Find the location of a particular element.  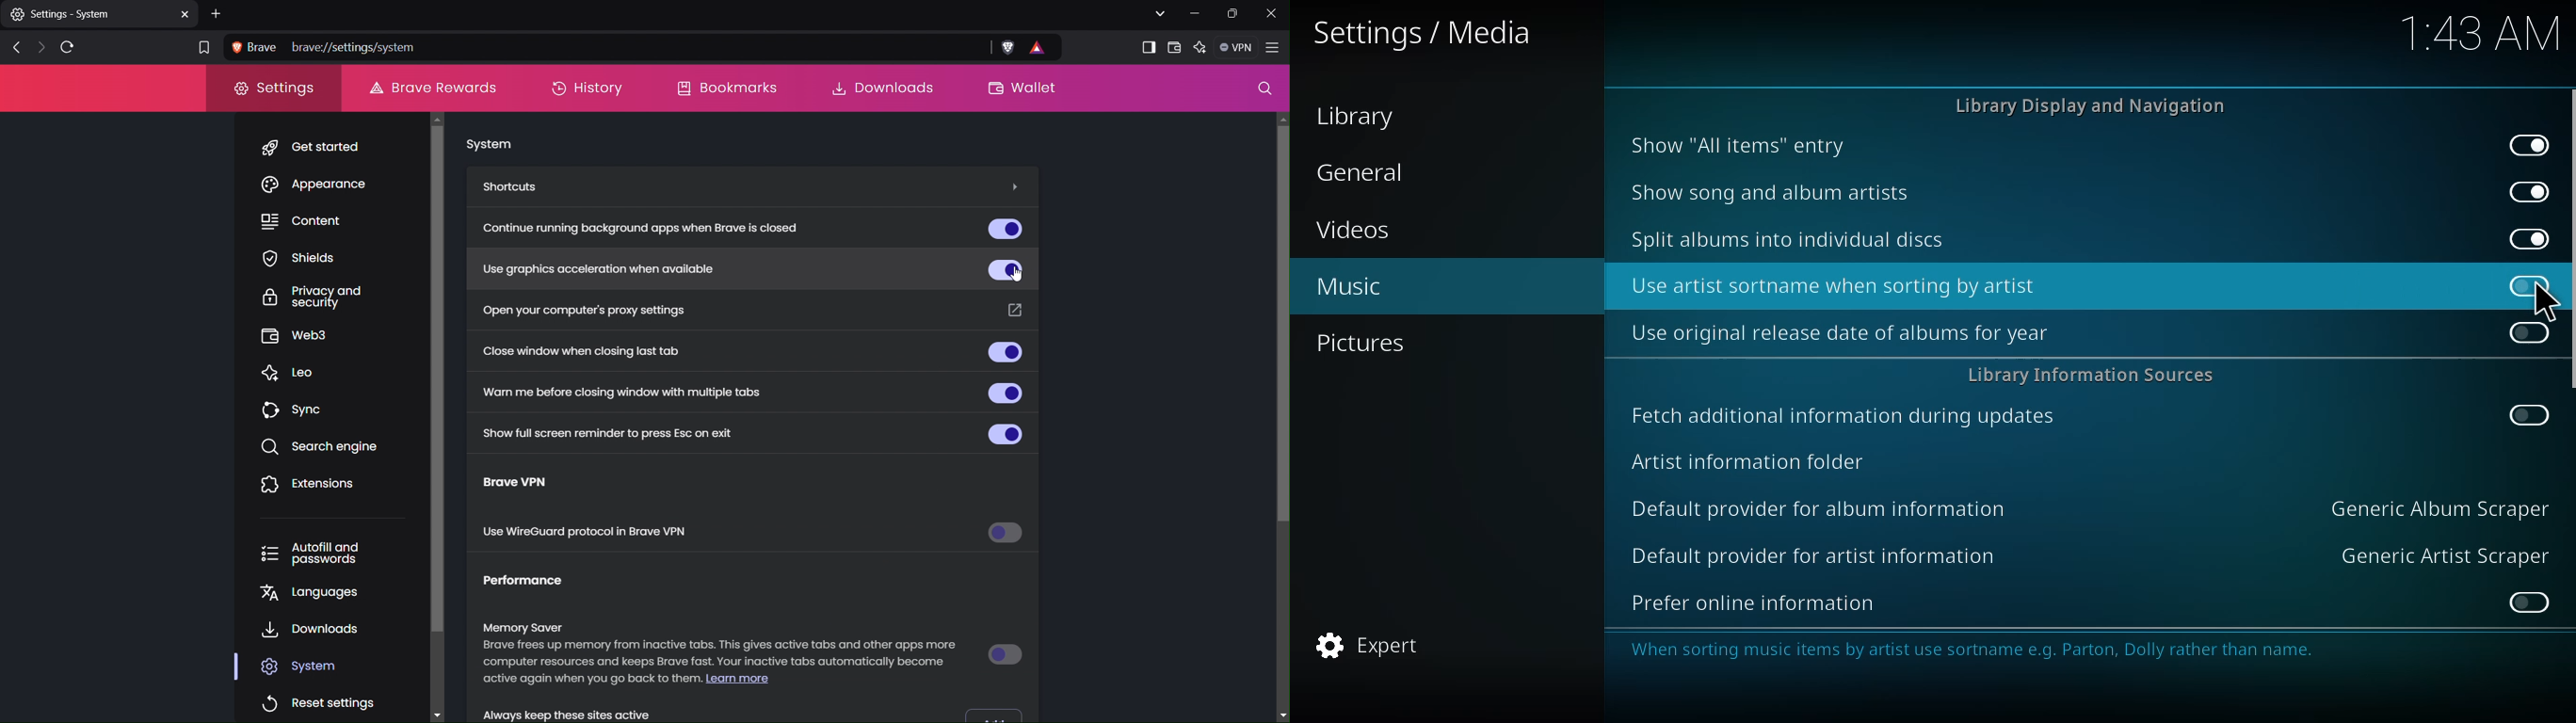

generic artist scraper is located at coordinates (2444, 554).